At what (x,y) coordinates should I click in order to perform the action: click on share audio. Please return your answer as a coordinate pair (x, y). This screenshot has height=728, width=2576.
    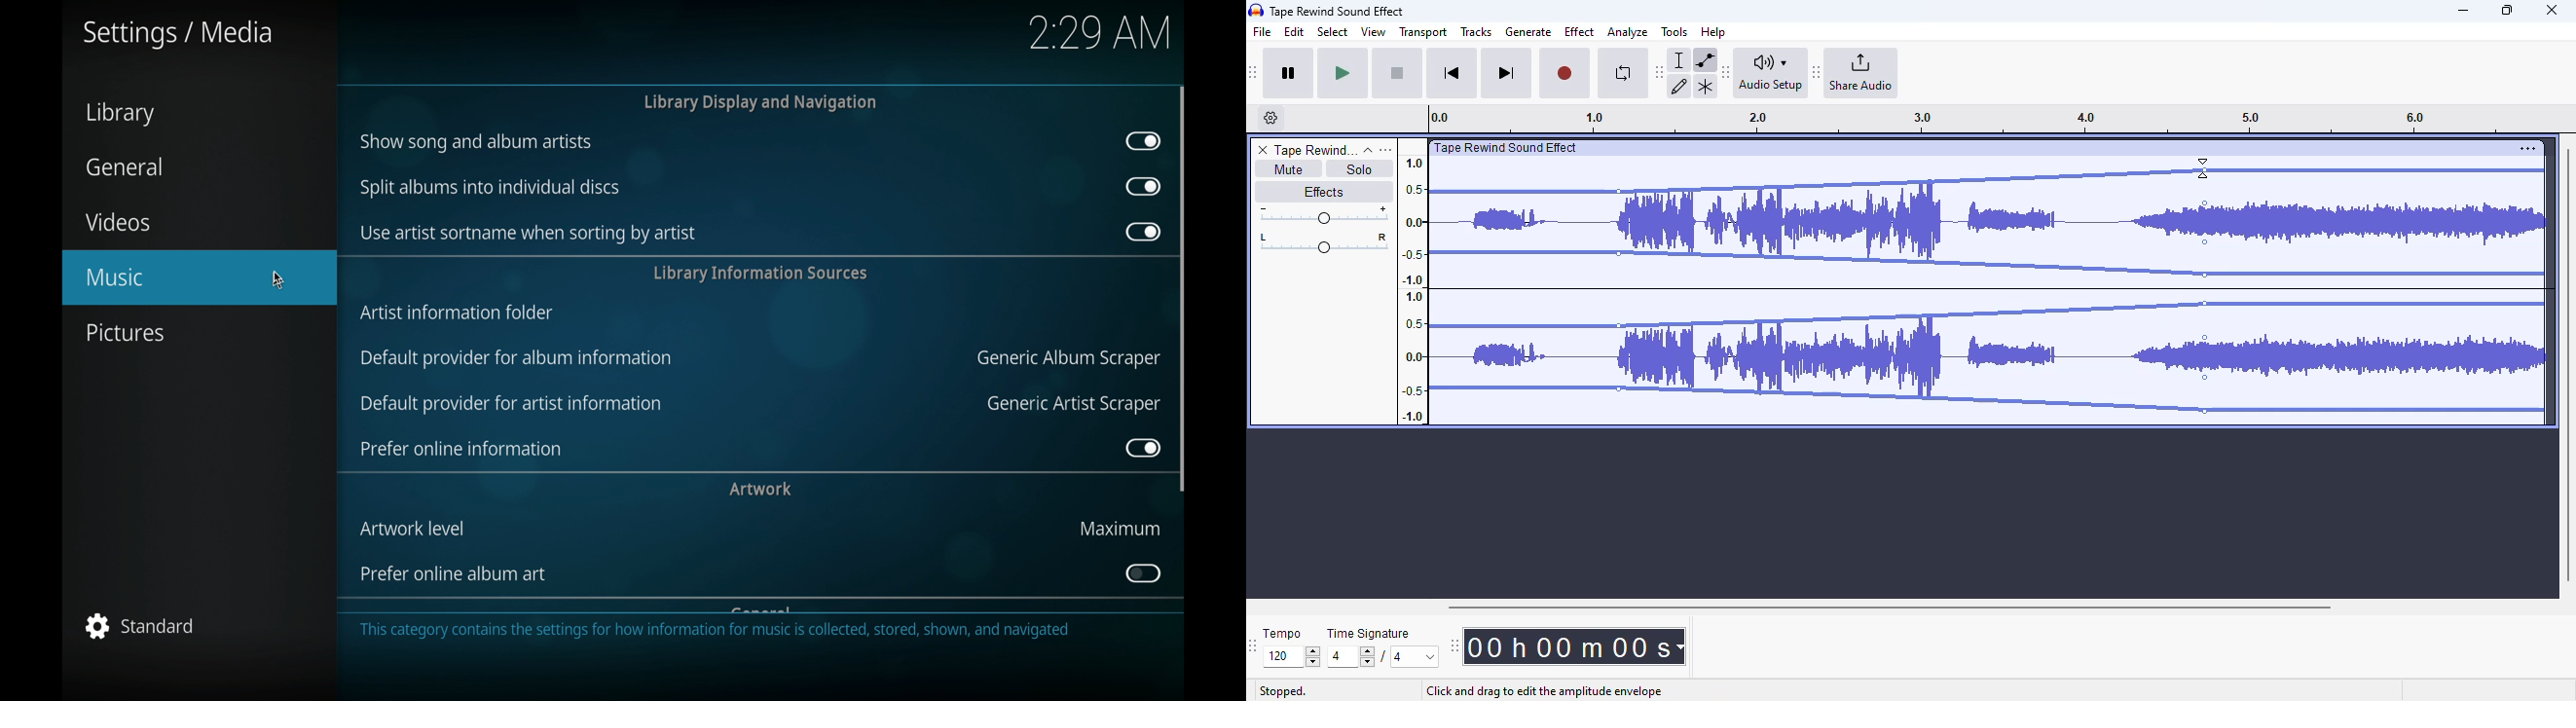
    Looking at the image, I should click on (1862, 73).